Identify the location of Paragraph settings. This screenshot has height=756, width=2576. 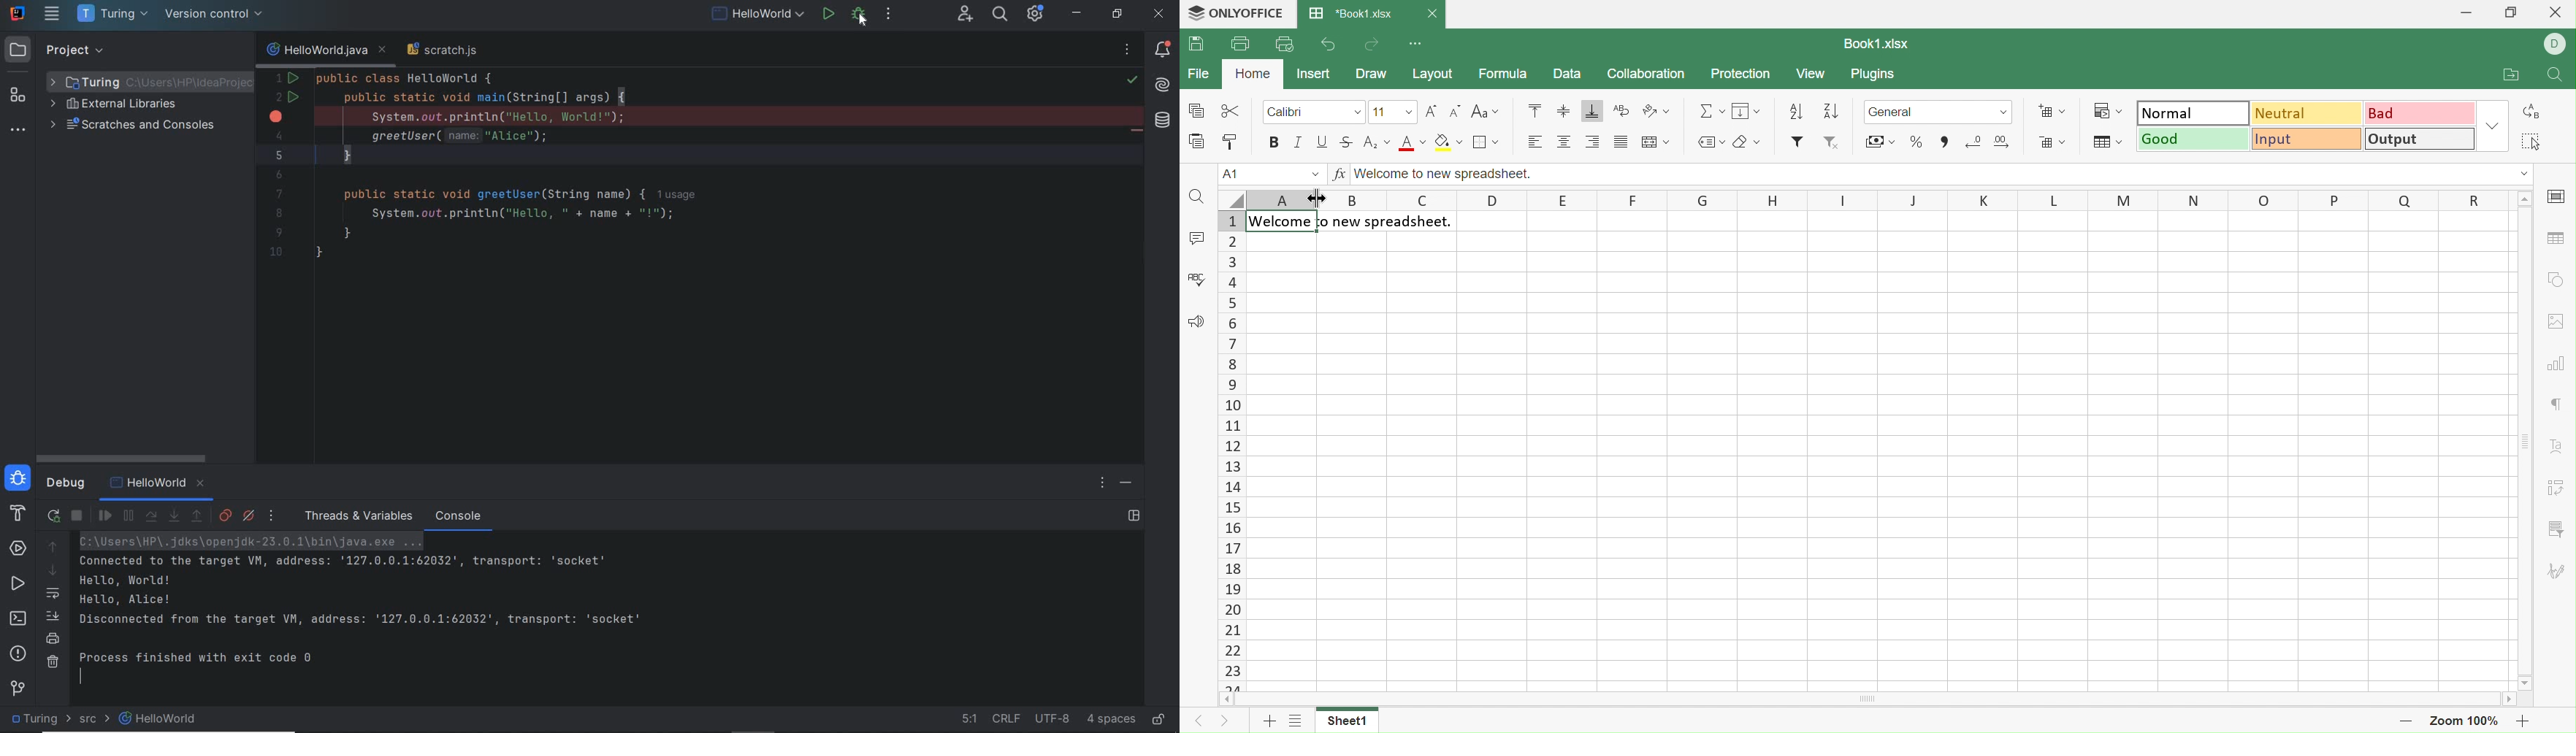
(2557, 406).